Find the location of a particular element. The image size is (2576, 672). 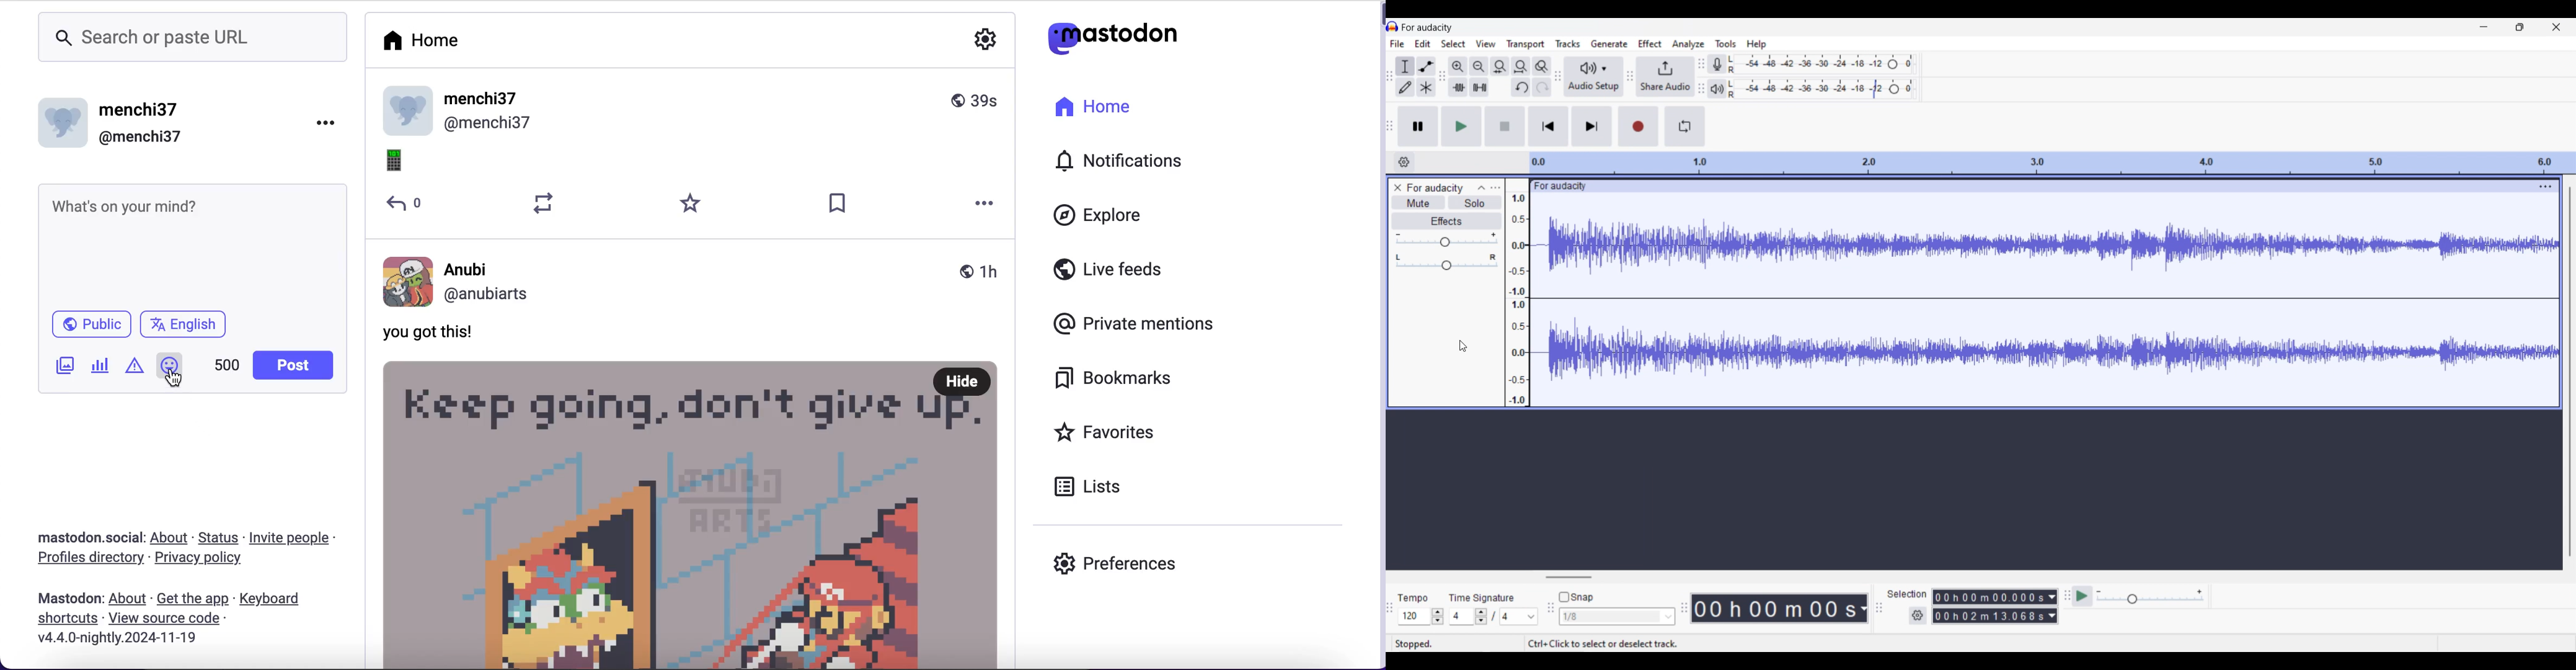

Redo is located at coordinates (1542, 87).